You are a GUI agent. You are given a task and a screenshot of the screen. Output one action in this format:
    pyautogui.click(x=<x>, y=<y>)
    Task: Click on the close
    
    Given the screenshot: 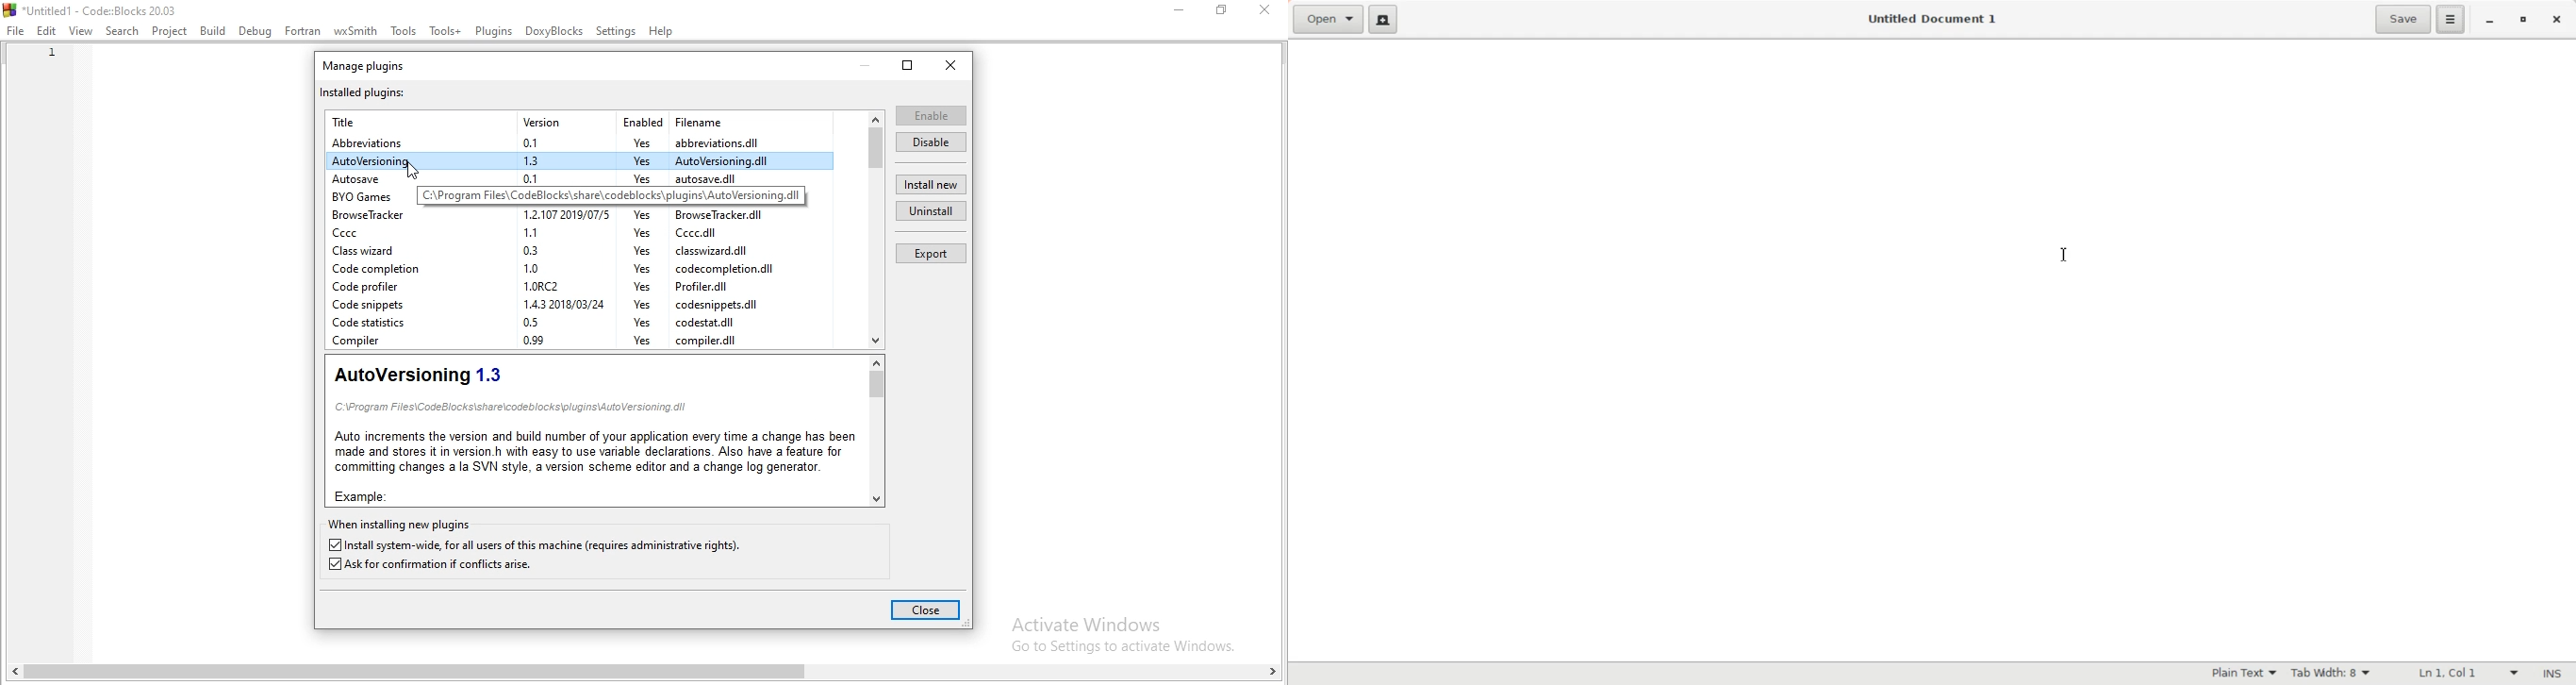 What is the action you would take?
    pyautogui.click(x=926, y=611)
    